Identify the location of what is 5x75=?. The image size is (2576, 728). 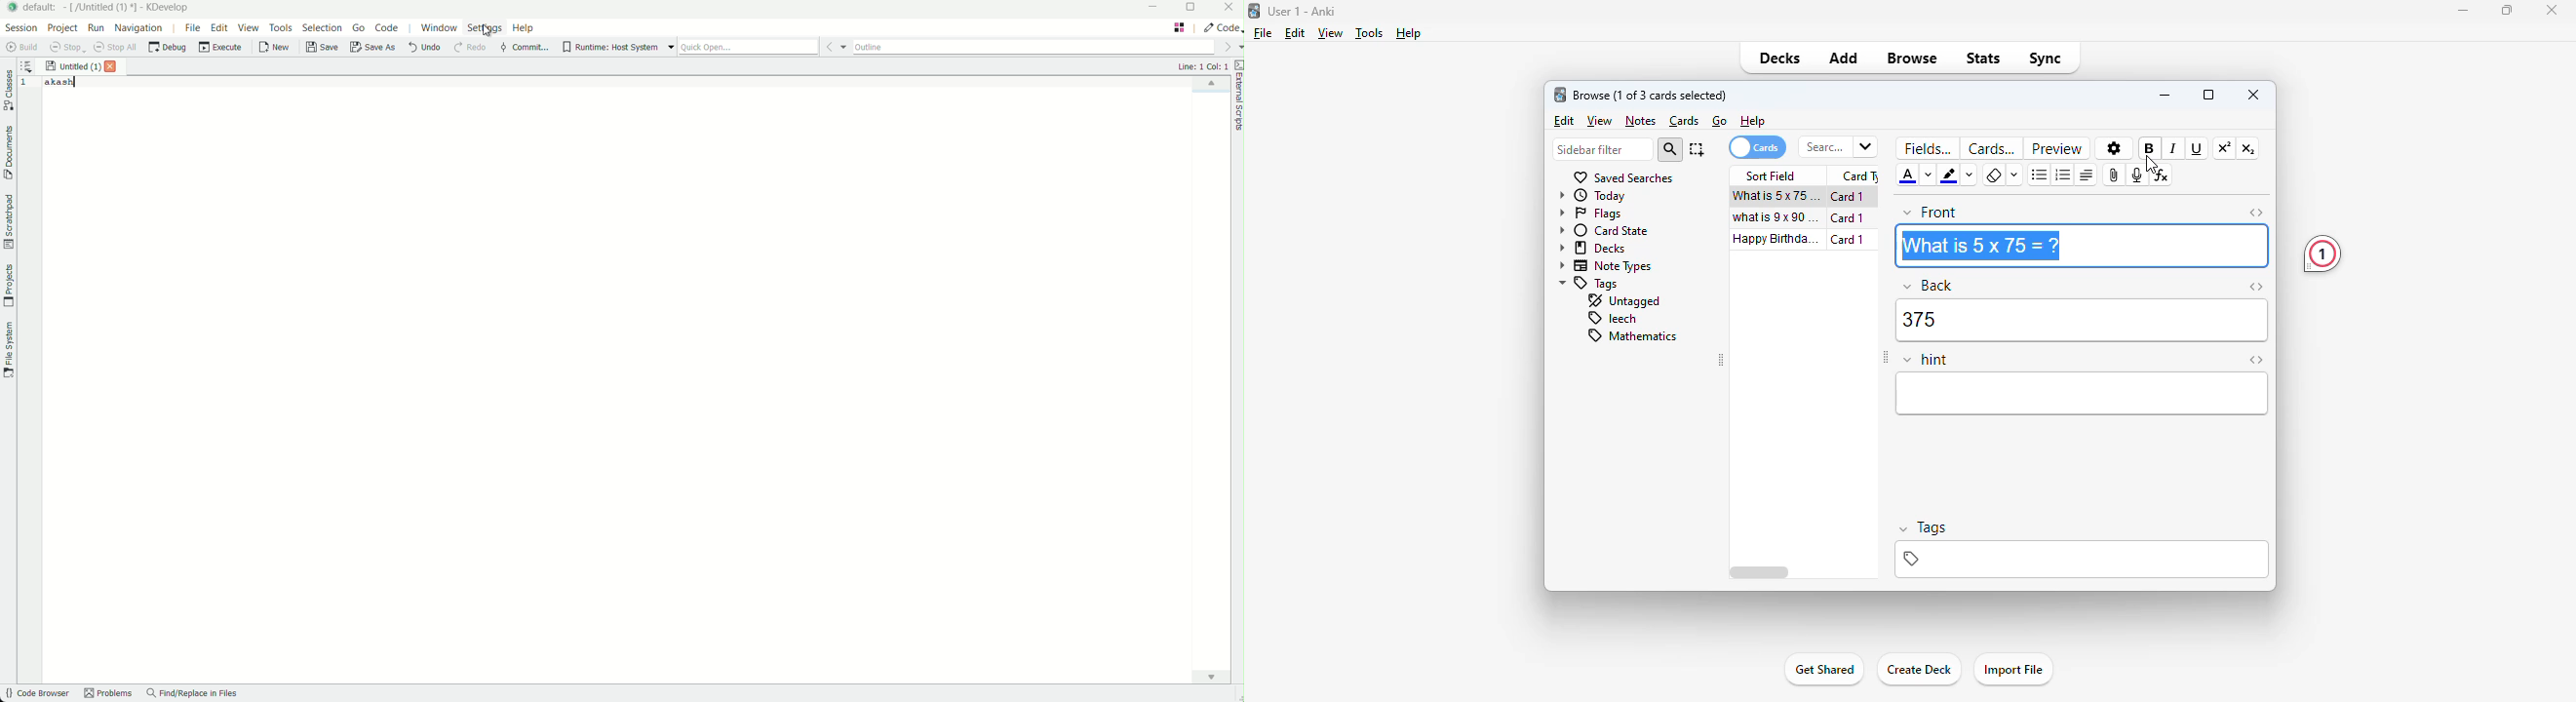
(1776, 196).